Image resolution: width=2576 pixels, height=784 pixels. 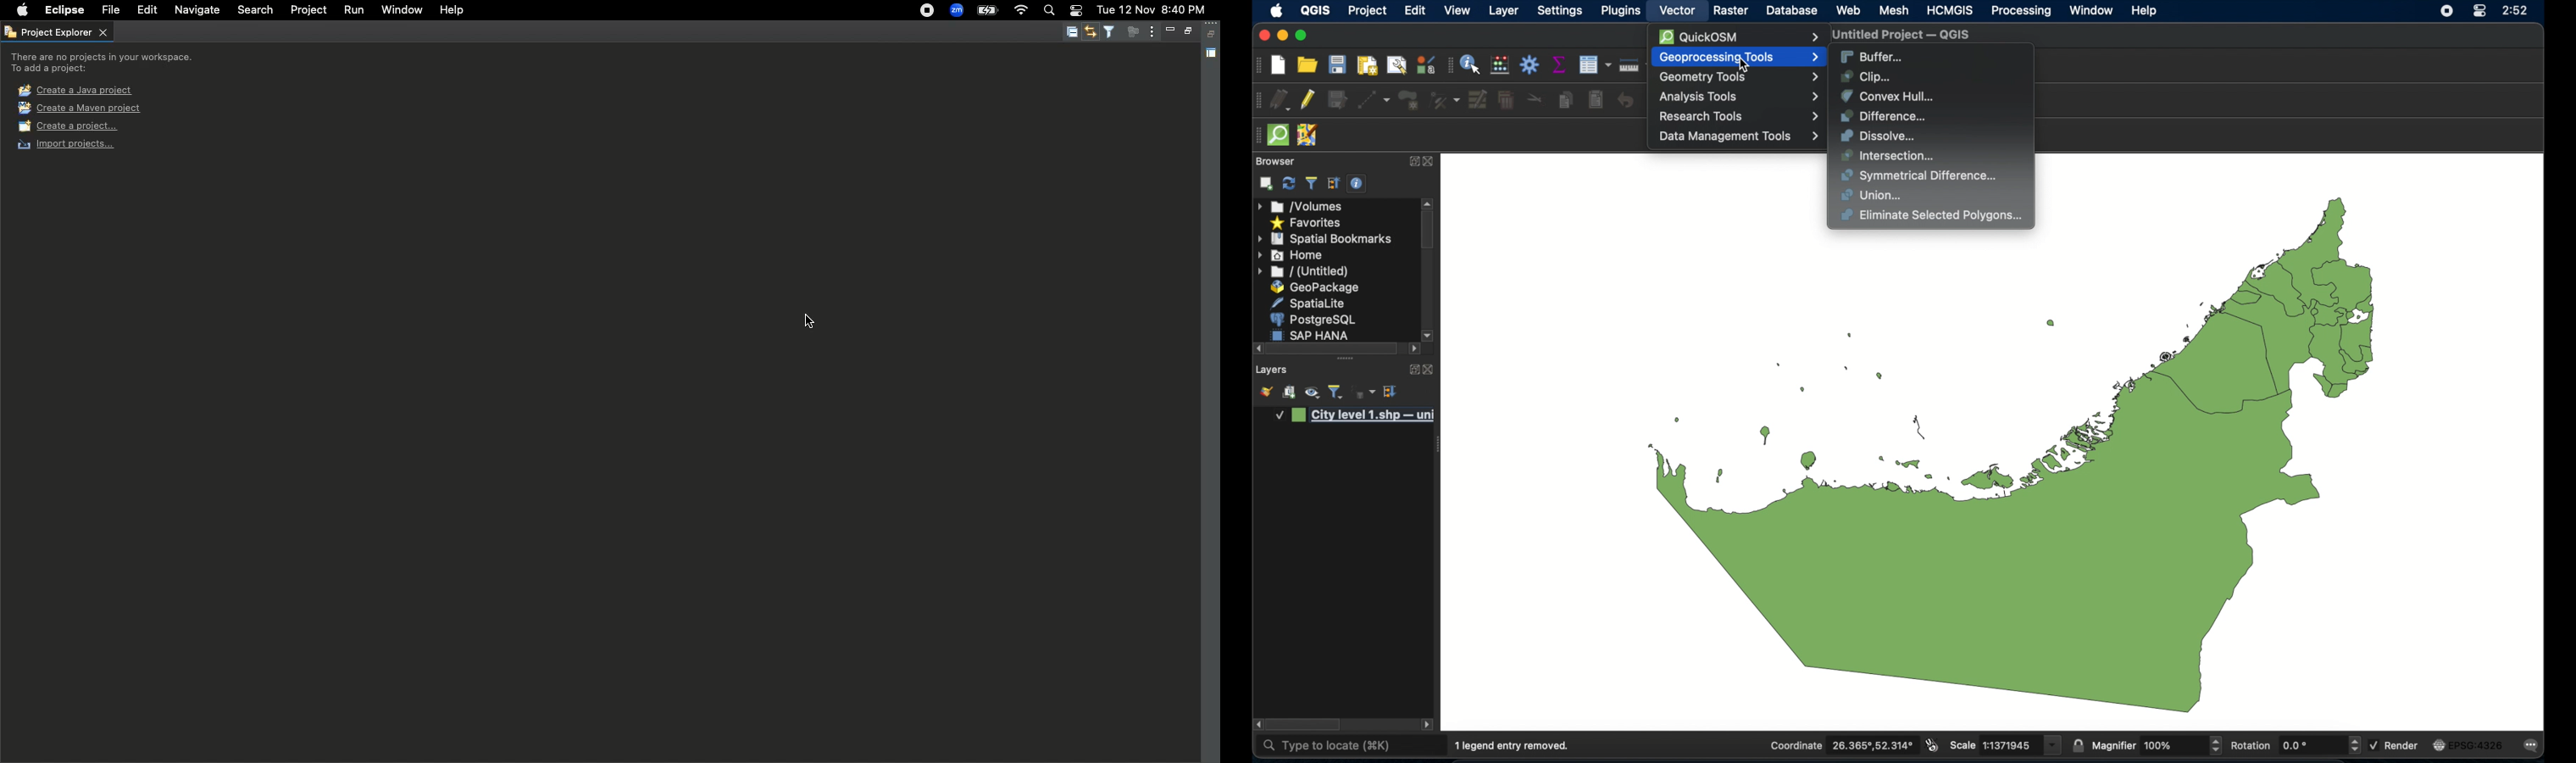 I want to click on add selected layers, so click(x=1266, y=184).